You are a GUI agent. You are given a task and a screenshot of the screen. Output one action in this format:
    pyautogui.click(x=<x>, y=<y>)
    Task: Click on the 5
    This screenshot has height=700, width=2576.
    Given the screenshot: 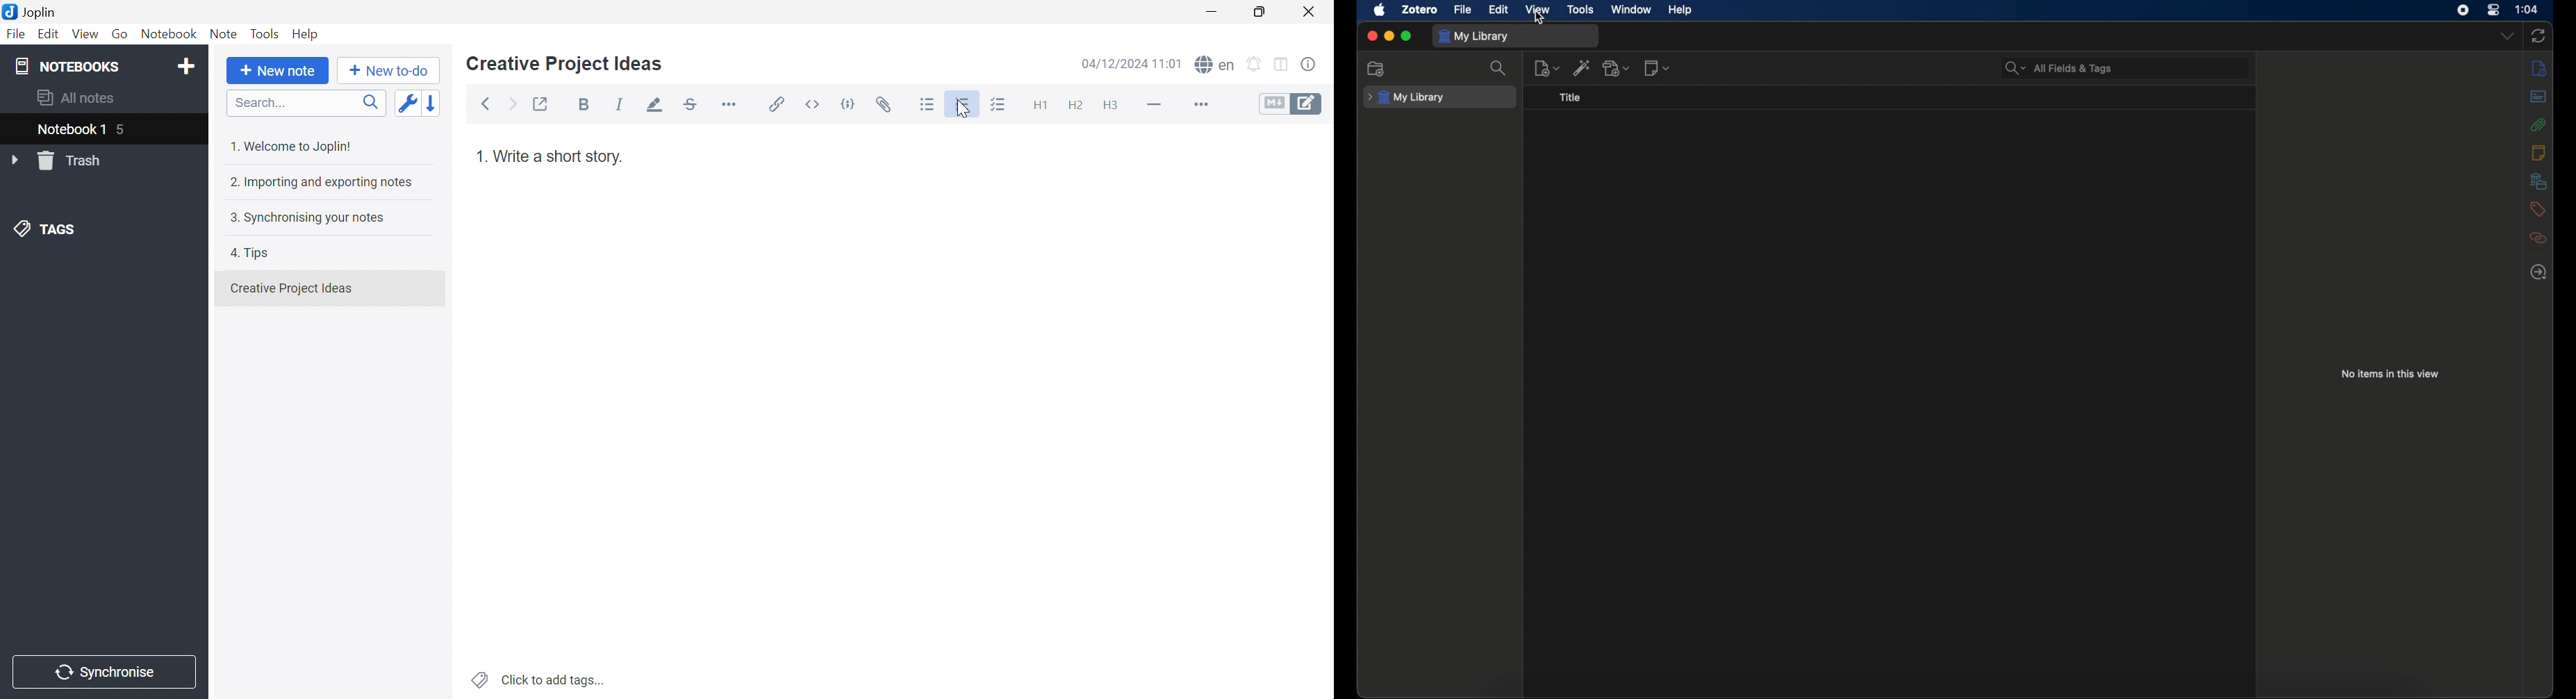 What is the action you would take?
    pyautogui.click(x=128, y=130)
    